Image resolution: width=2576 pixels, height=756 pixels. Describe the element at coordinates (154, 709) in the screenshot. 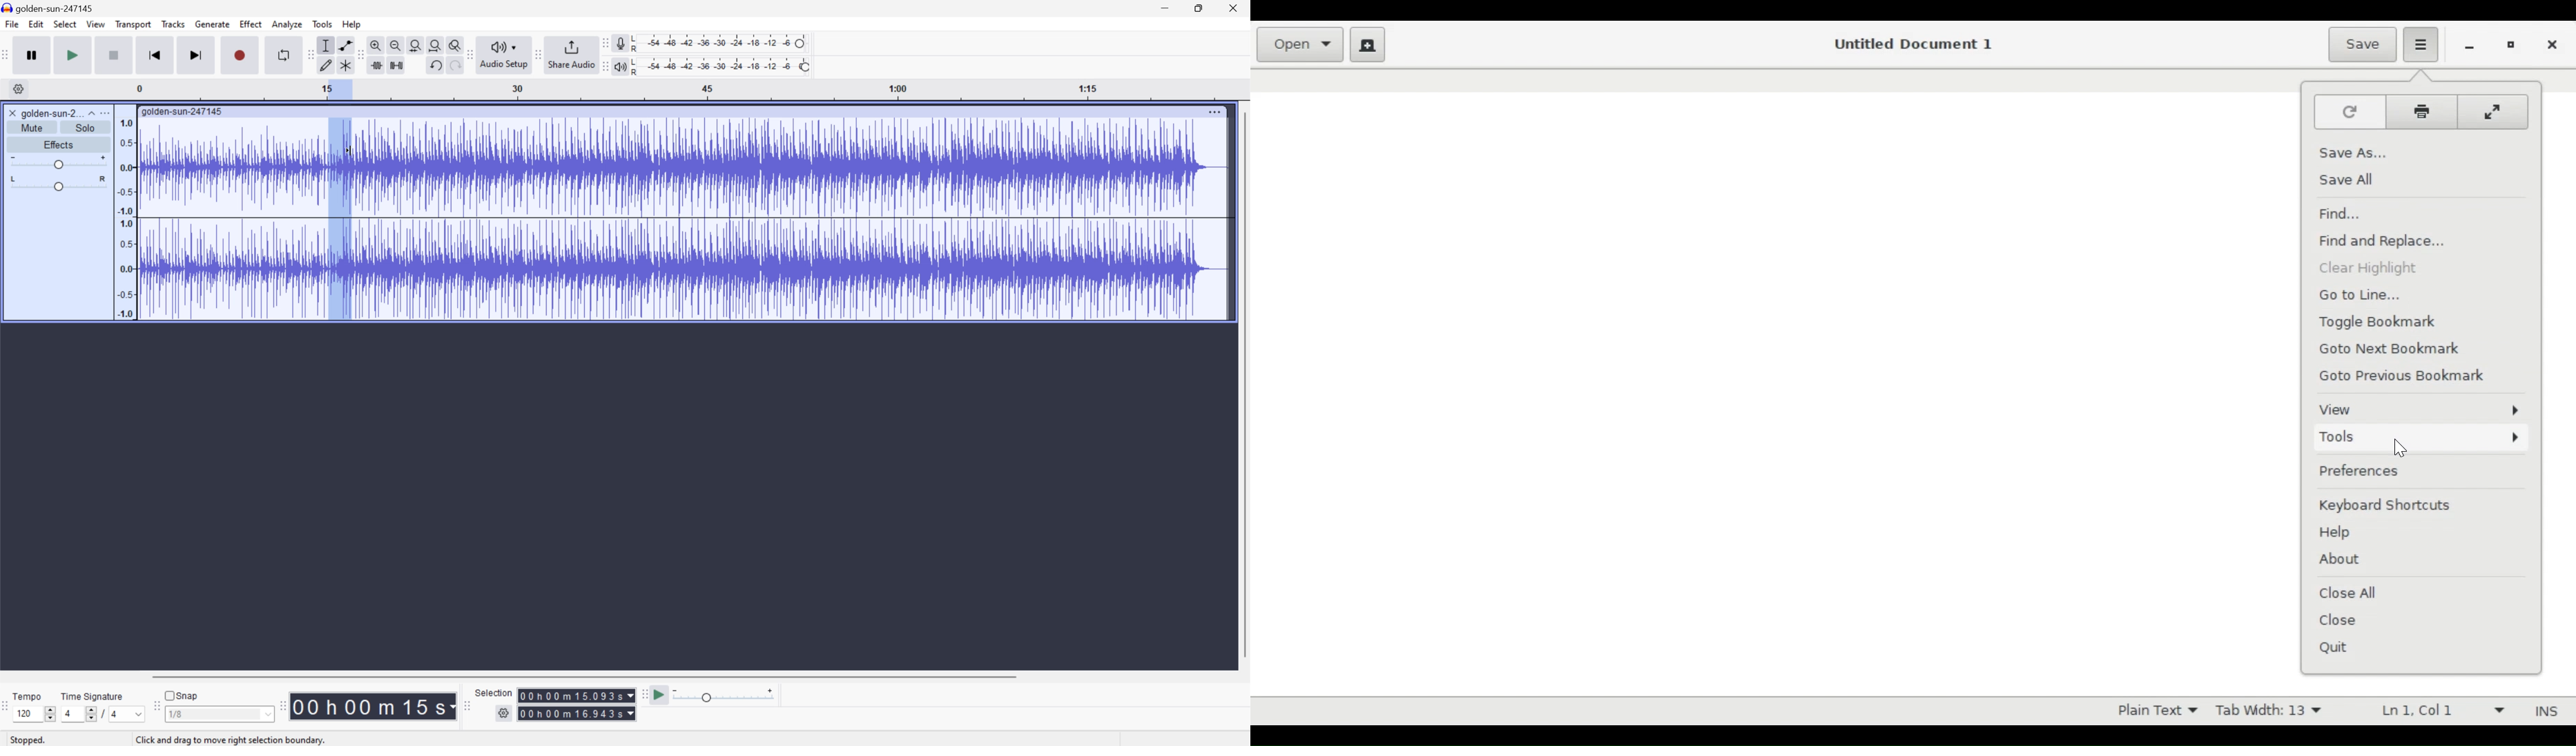

I see `Audacity Snapping toolbar` at that location.